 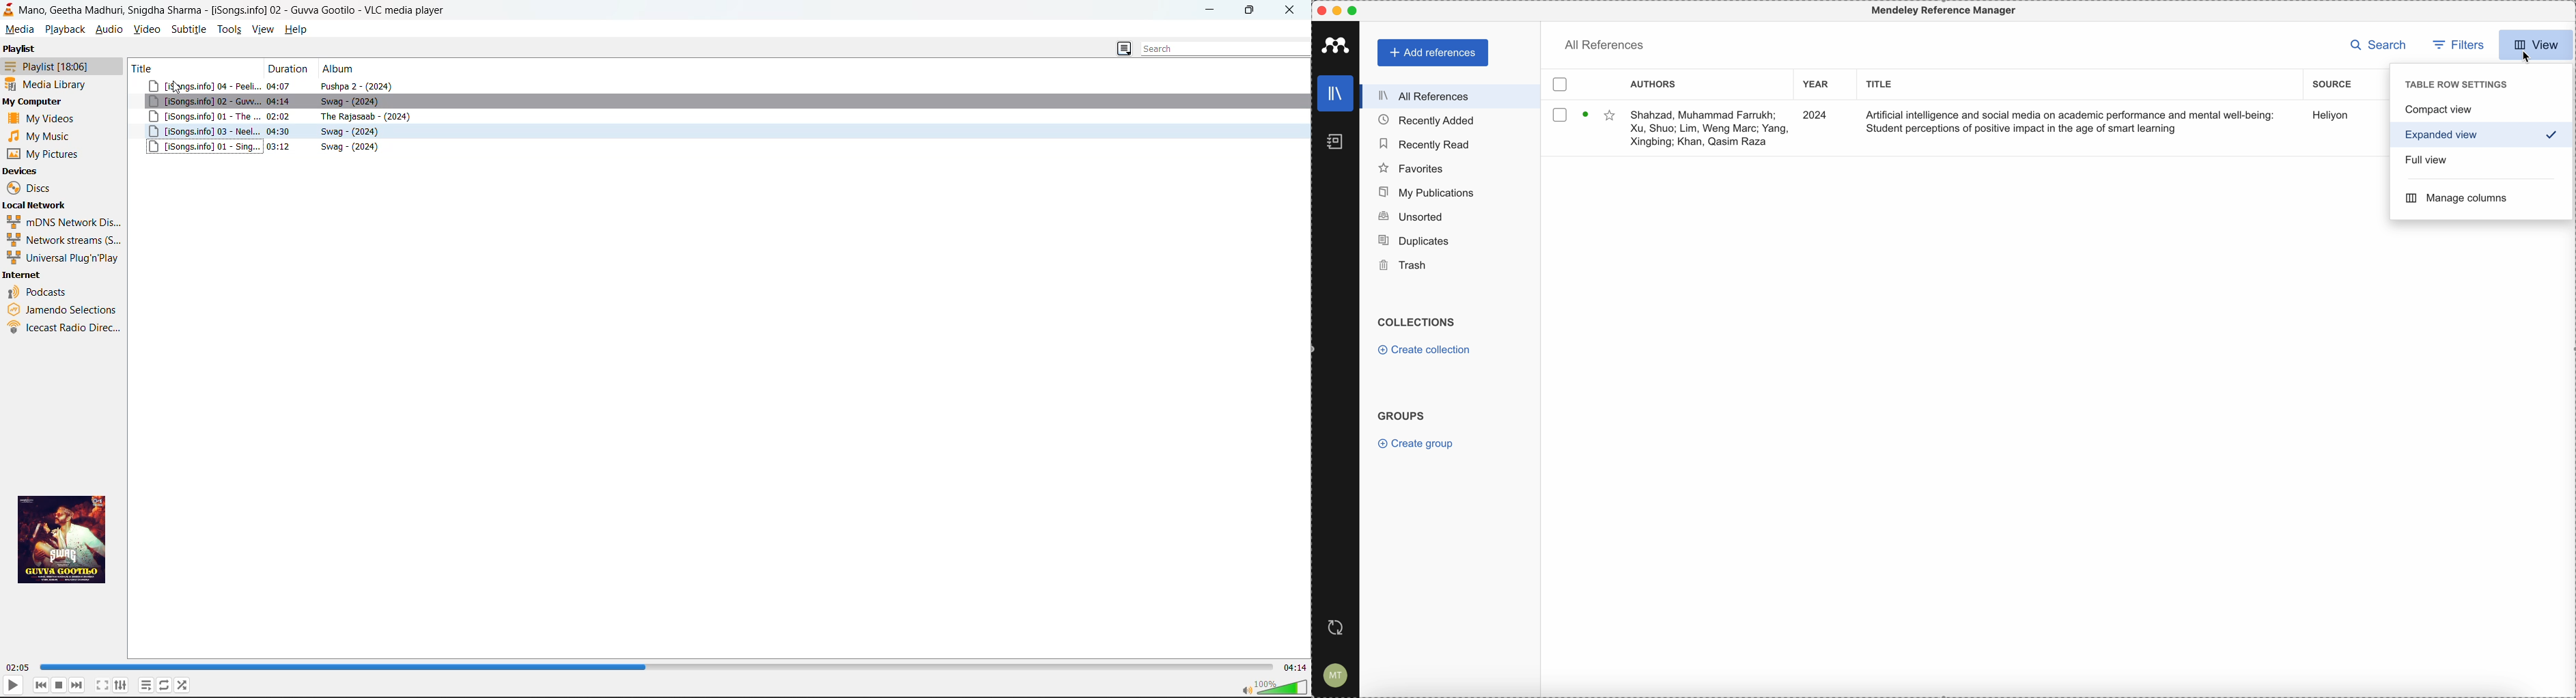 What do you see at coordinates (1417, 321) in the screenshot?
I see `collections` at bounding box center [1417, 321].